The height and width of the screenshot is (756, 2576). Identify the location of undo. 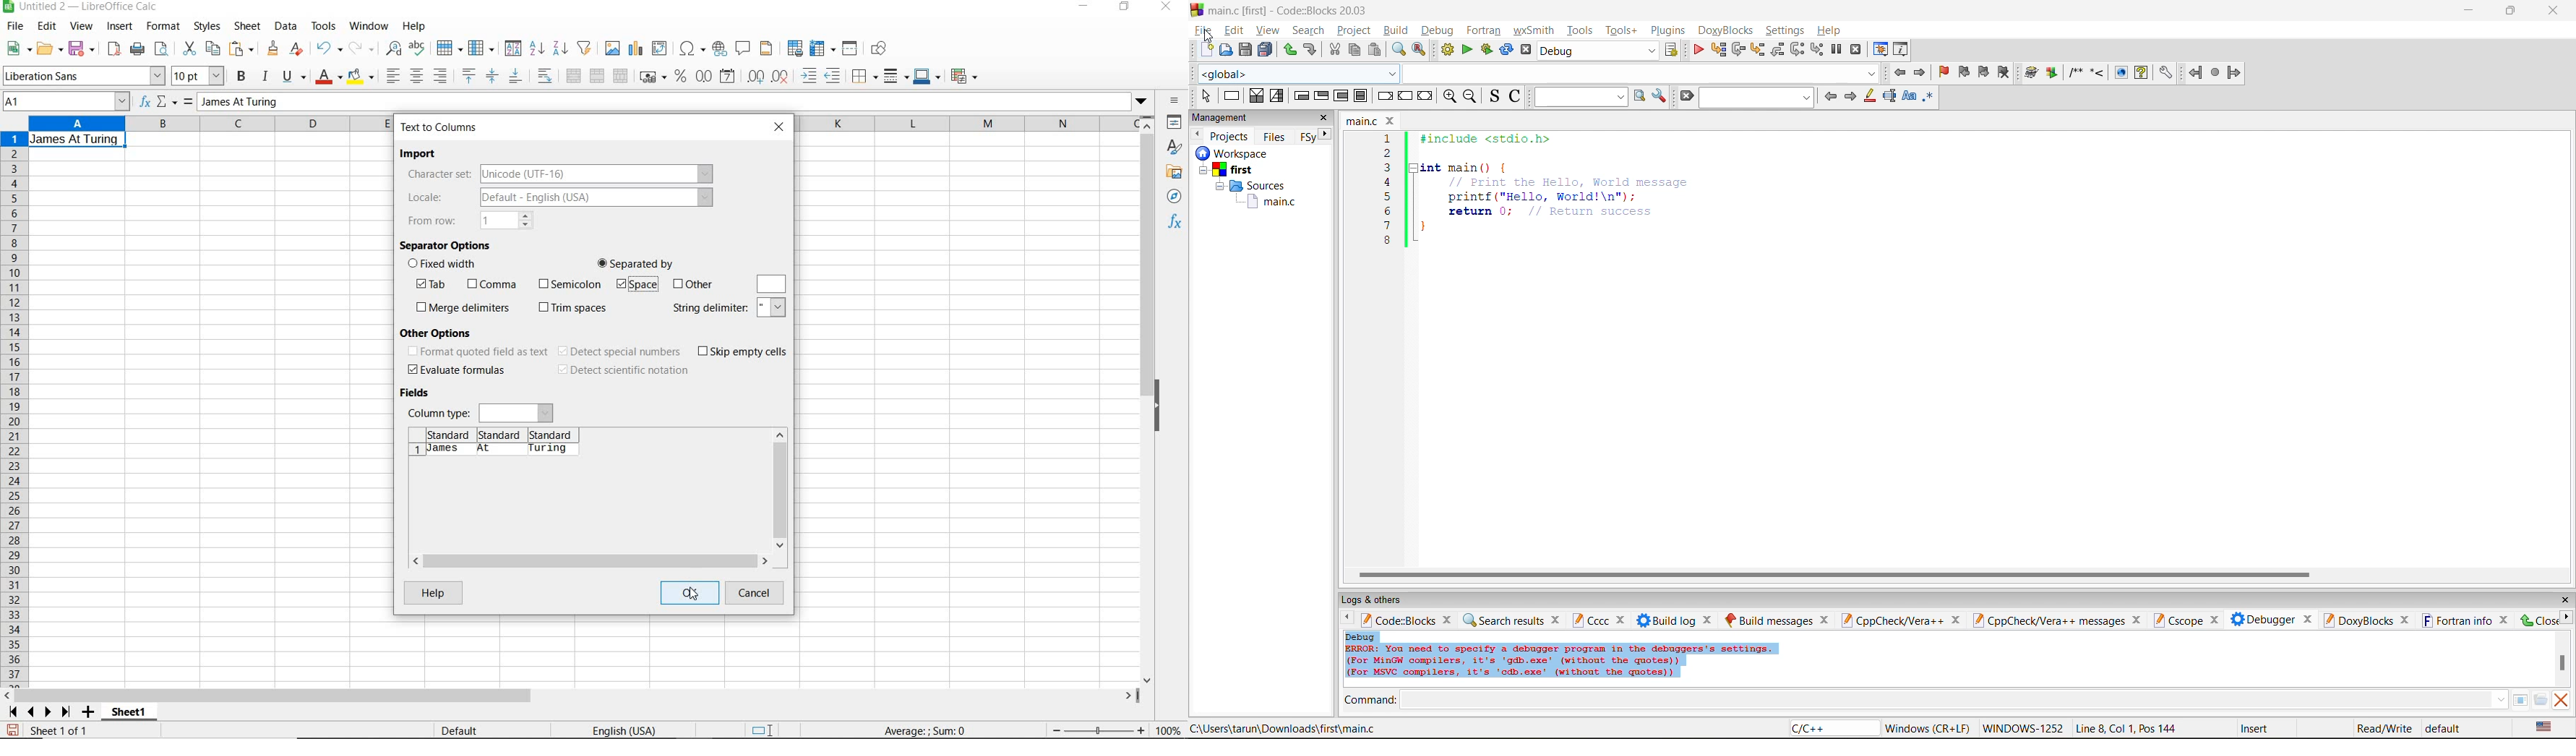
(328, 49).